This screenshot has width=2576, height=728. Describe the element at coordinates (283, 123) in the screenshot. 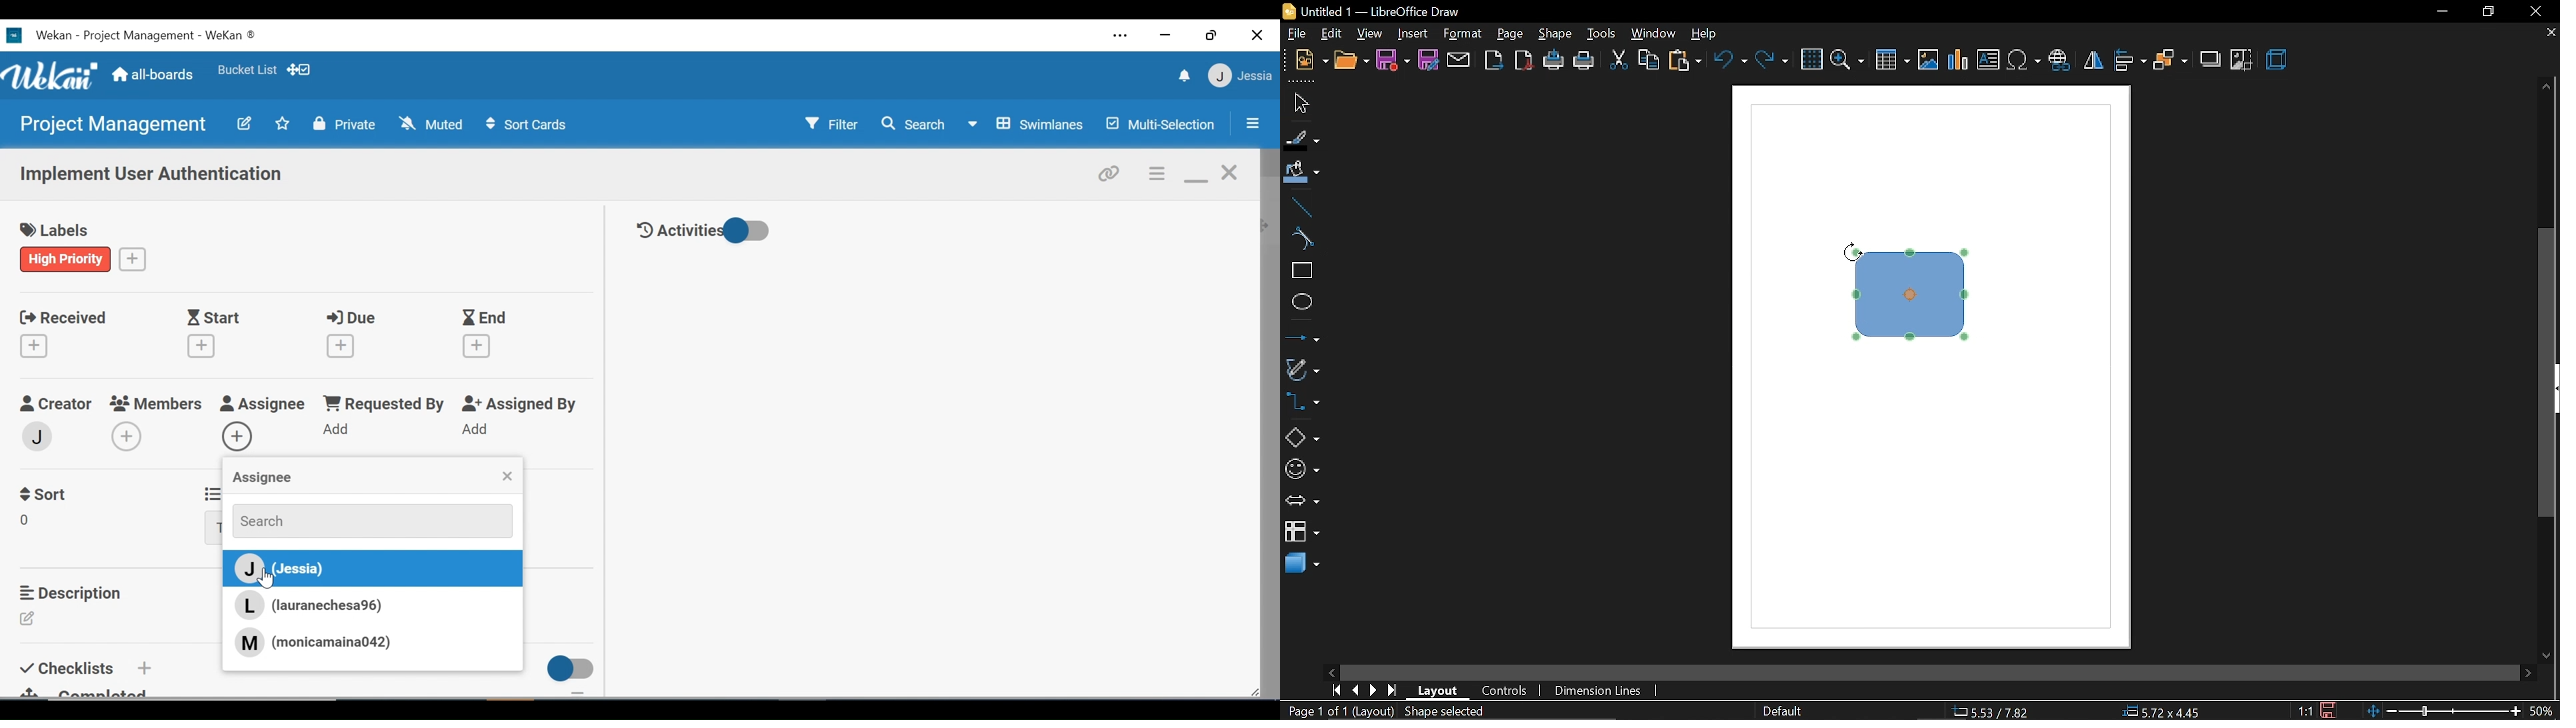

I see `Favorites` at that location.